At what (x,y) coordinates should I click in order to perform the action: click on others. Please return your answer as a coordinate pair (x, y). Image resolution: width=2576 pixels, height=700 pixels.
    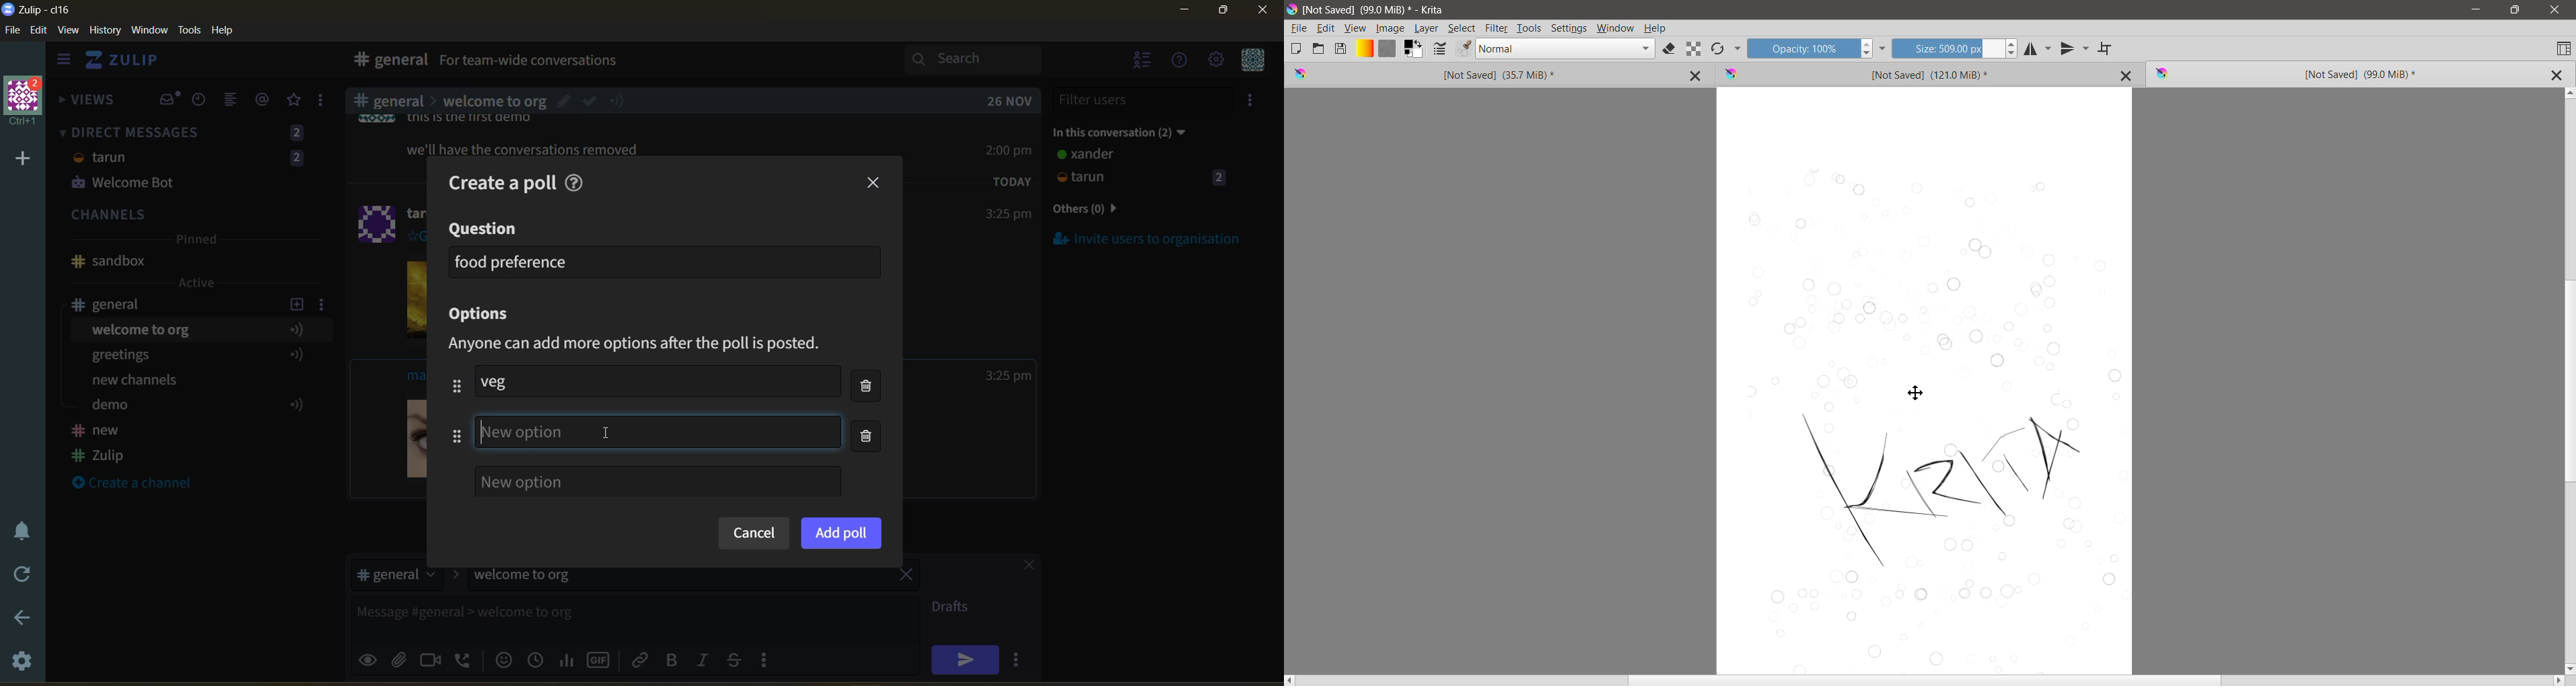
    Looking at the image, I should click on (1107, 210).